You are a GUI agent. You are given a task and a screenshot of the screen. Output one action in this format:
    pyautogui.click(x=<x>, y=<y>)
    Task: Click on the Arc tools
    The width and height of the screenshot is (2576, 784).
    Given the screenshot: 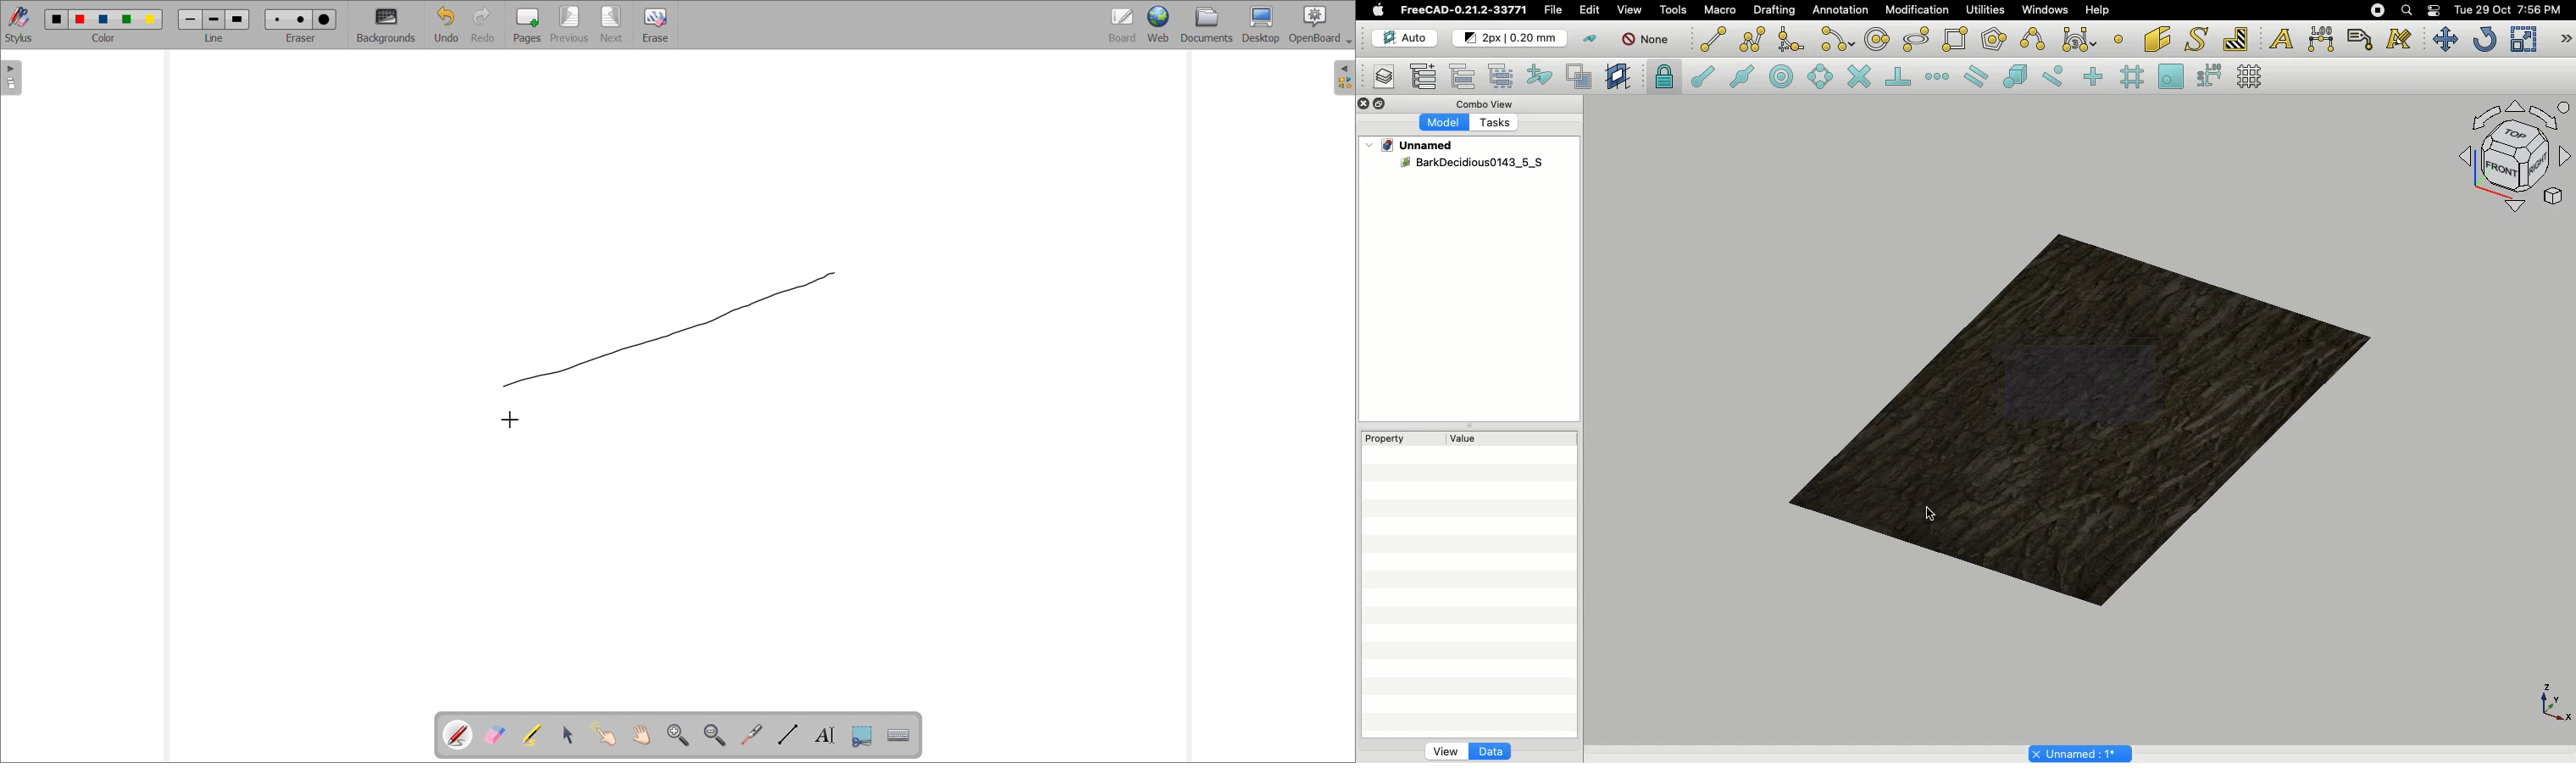 What is the action you would take?
    pyautogui.click(x=1836, y=41)
    